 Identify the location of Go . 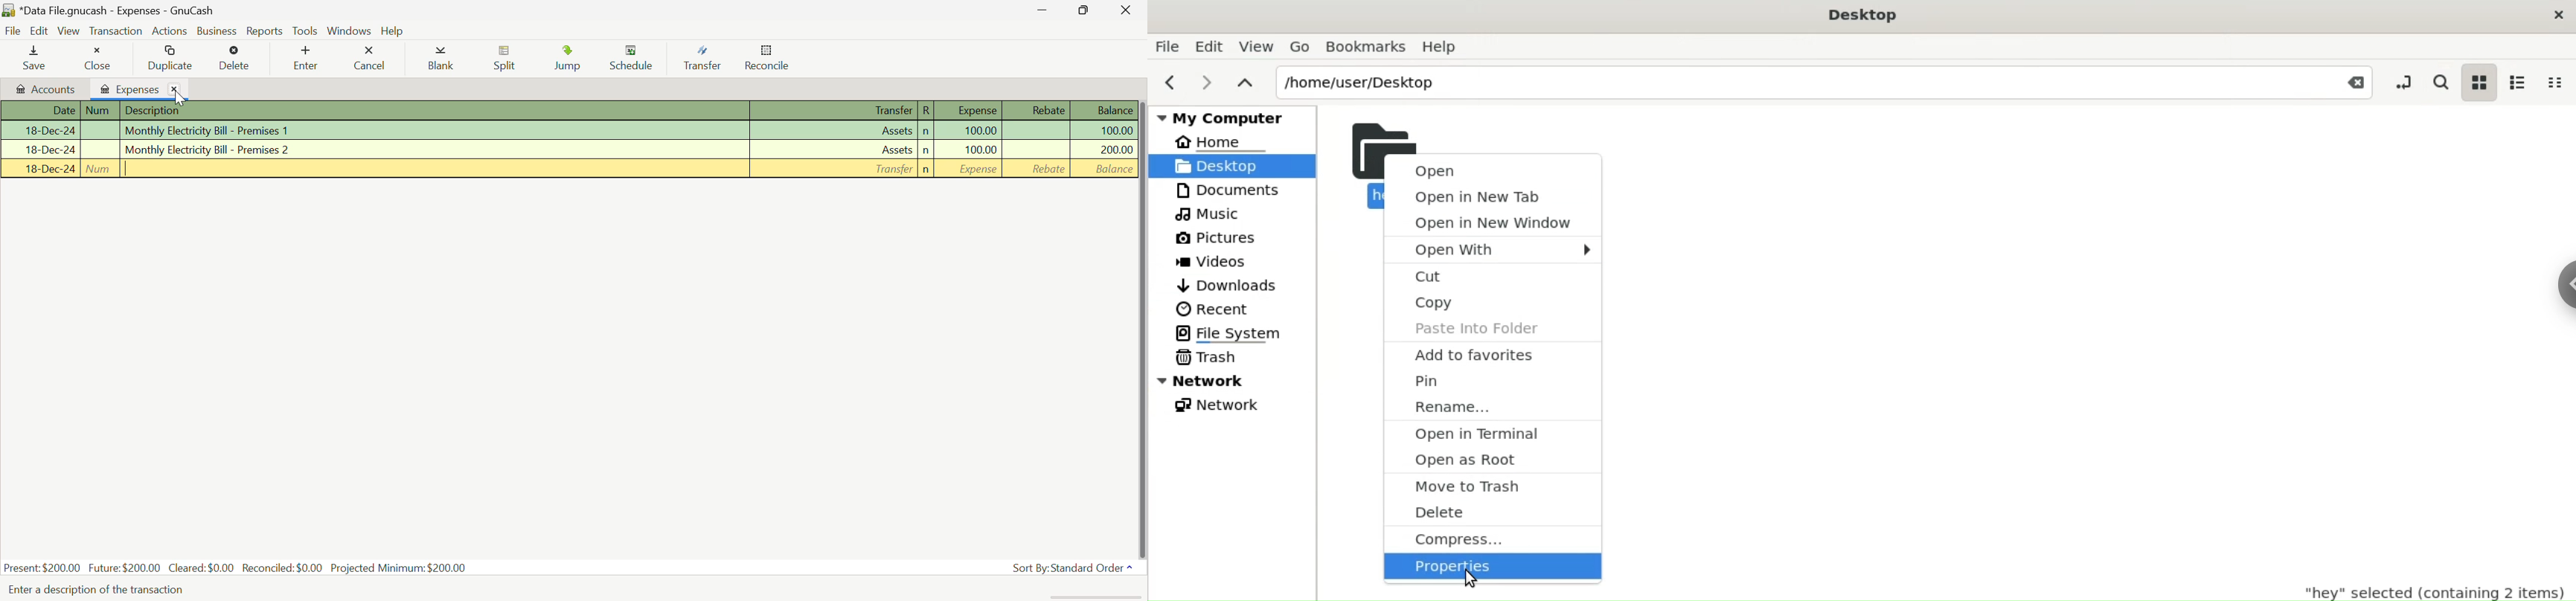
(1301, 46).